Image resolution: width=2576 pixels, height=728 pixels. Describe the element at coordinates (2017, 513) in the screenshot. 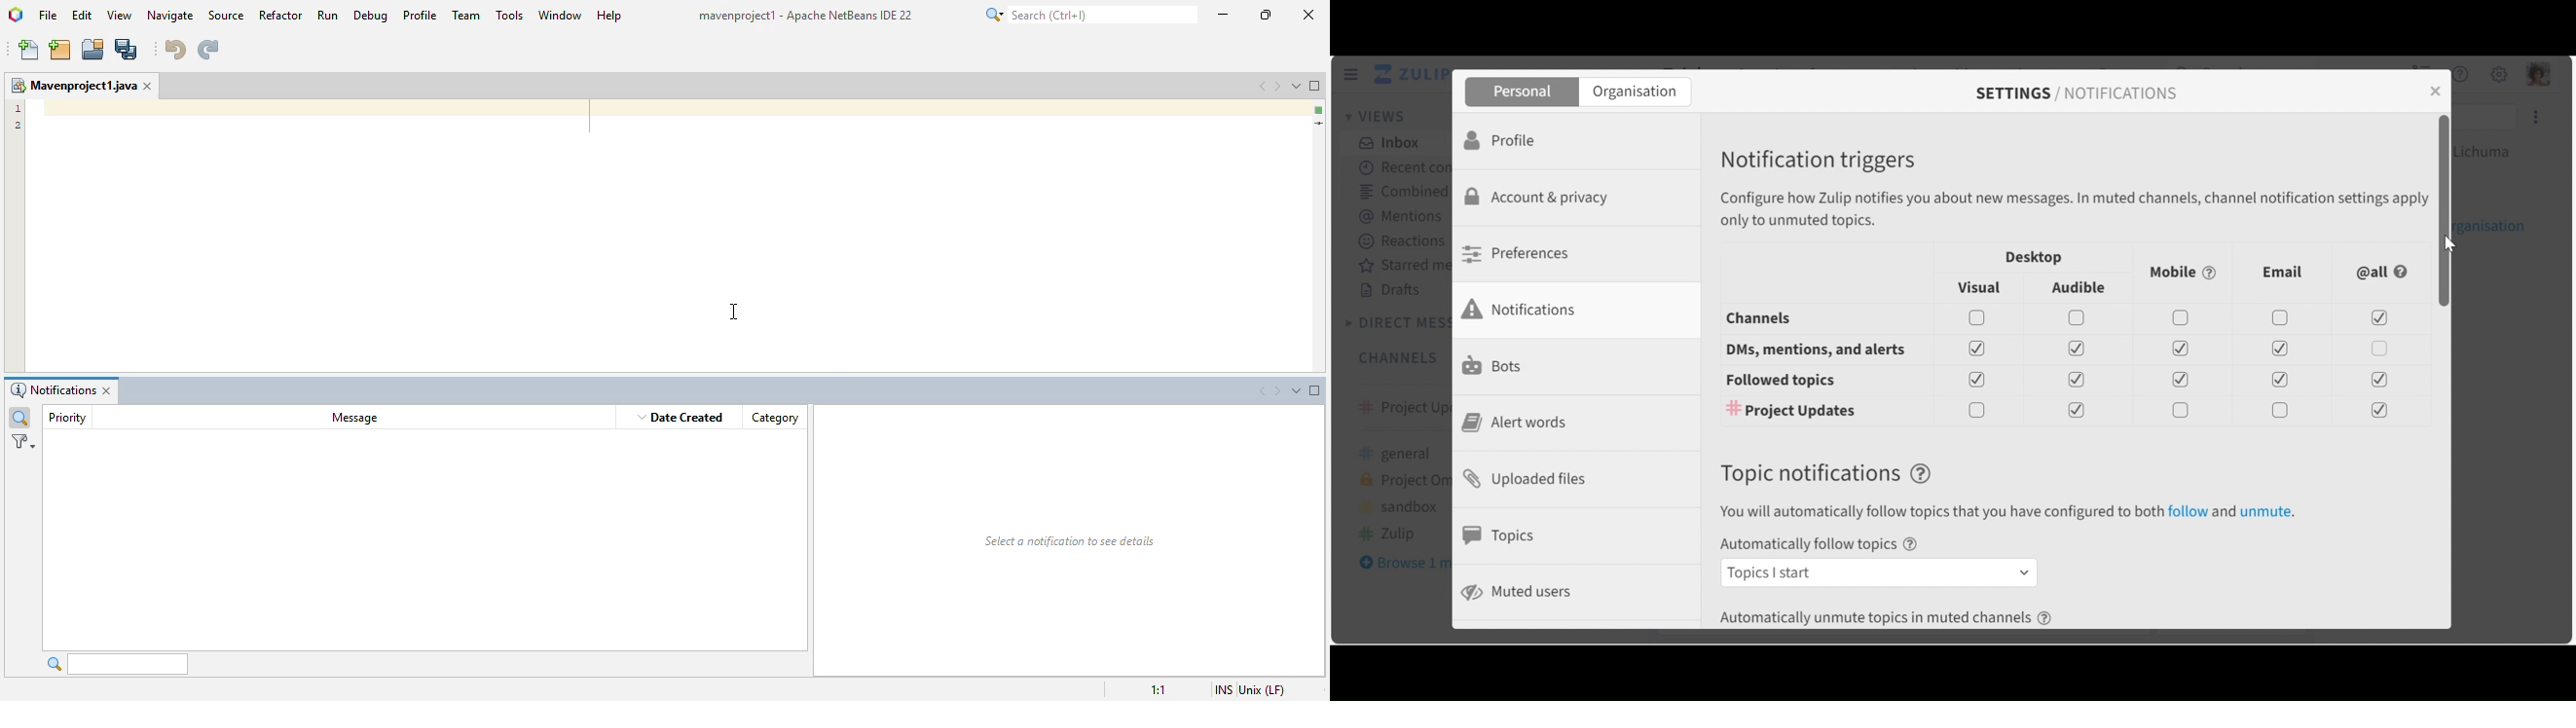

I see `text` at that location.